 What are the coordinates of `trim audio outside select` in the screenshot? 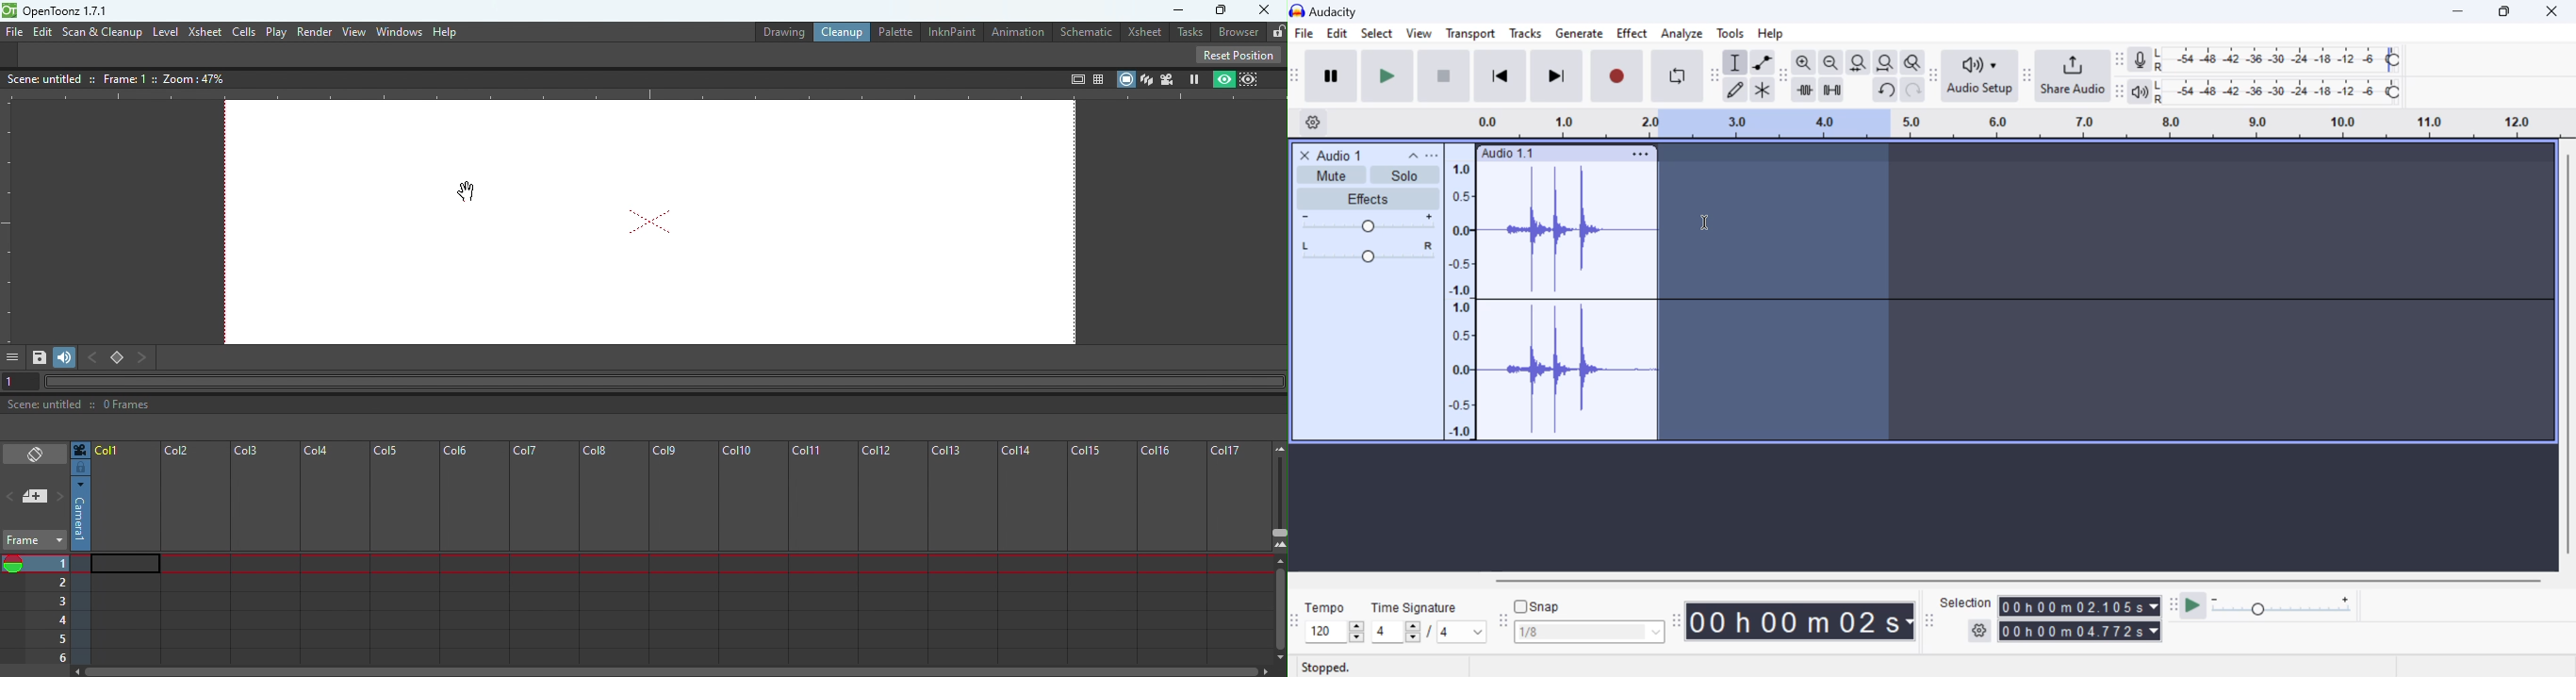 It's located at (1805, 89).